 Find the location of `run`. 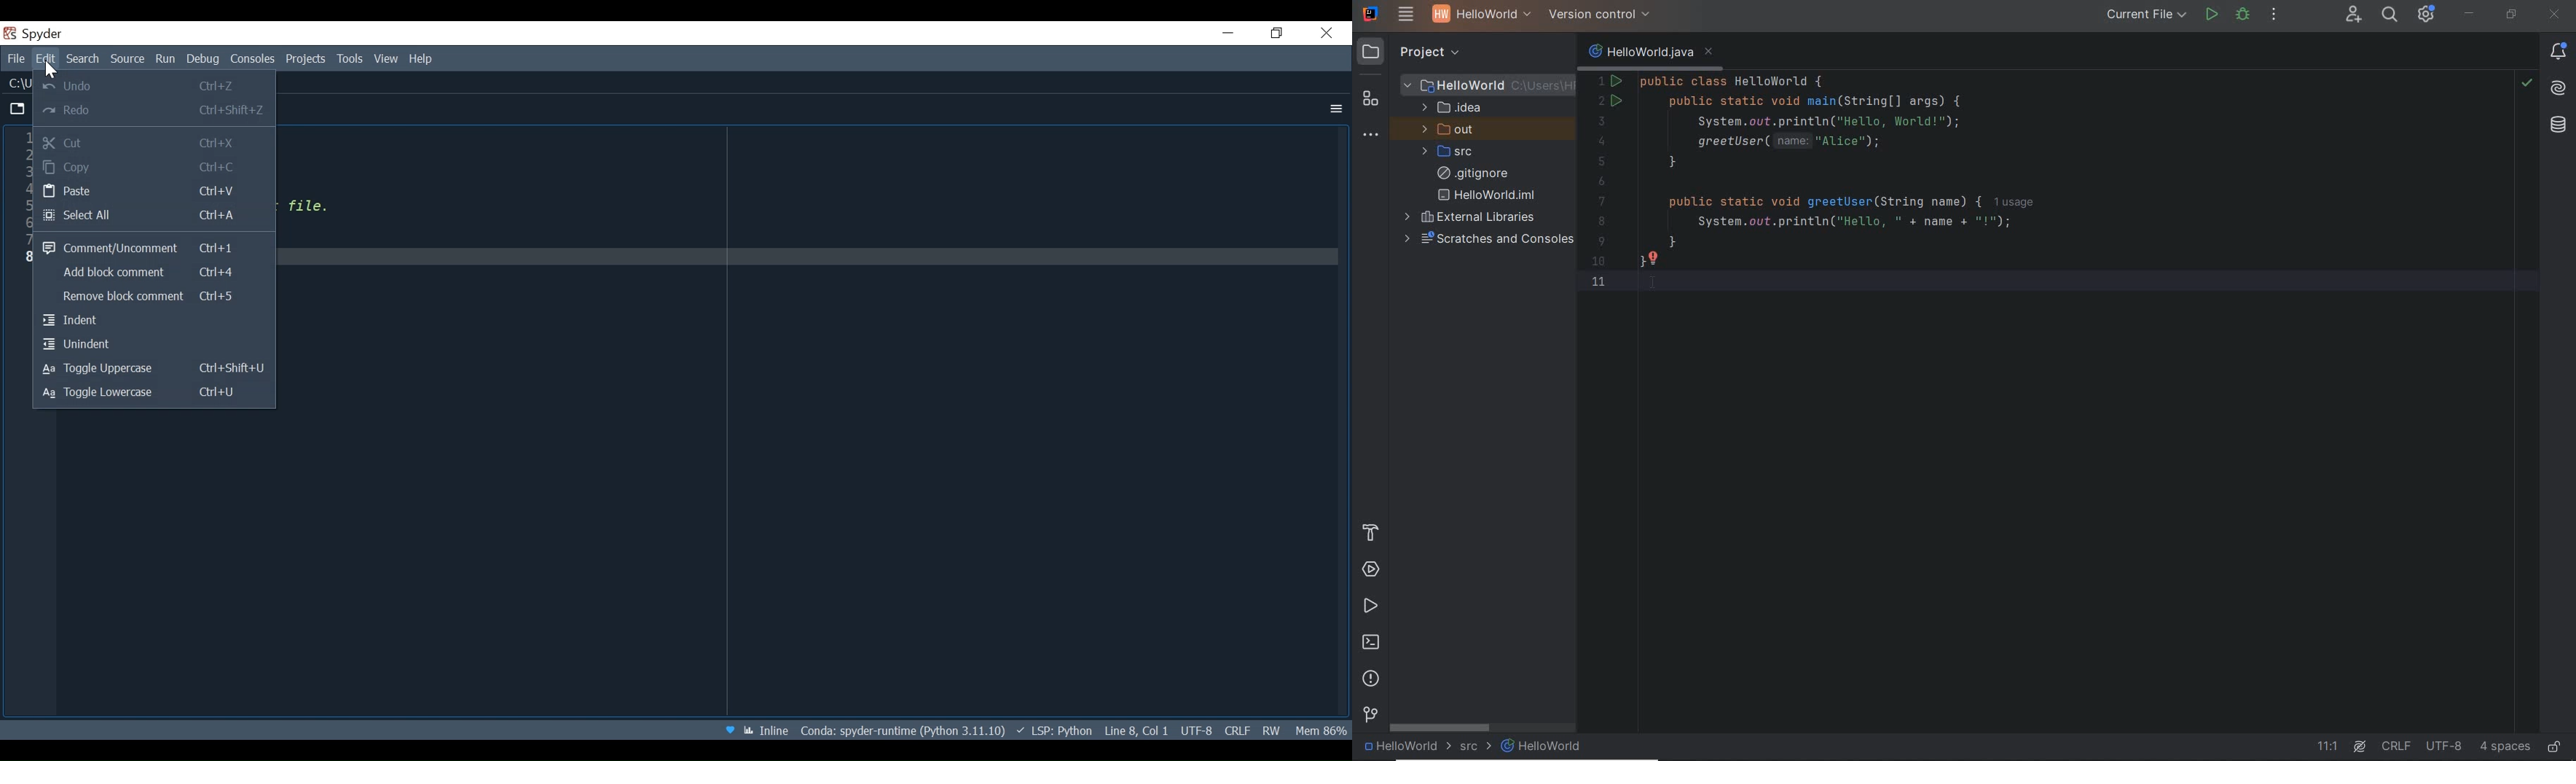

run is located at coordinates (1371, 607).